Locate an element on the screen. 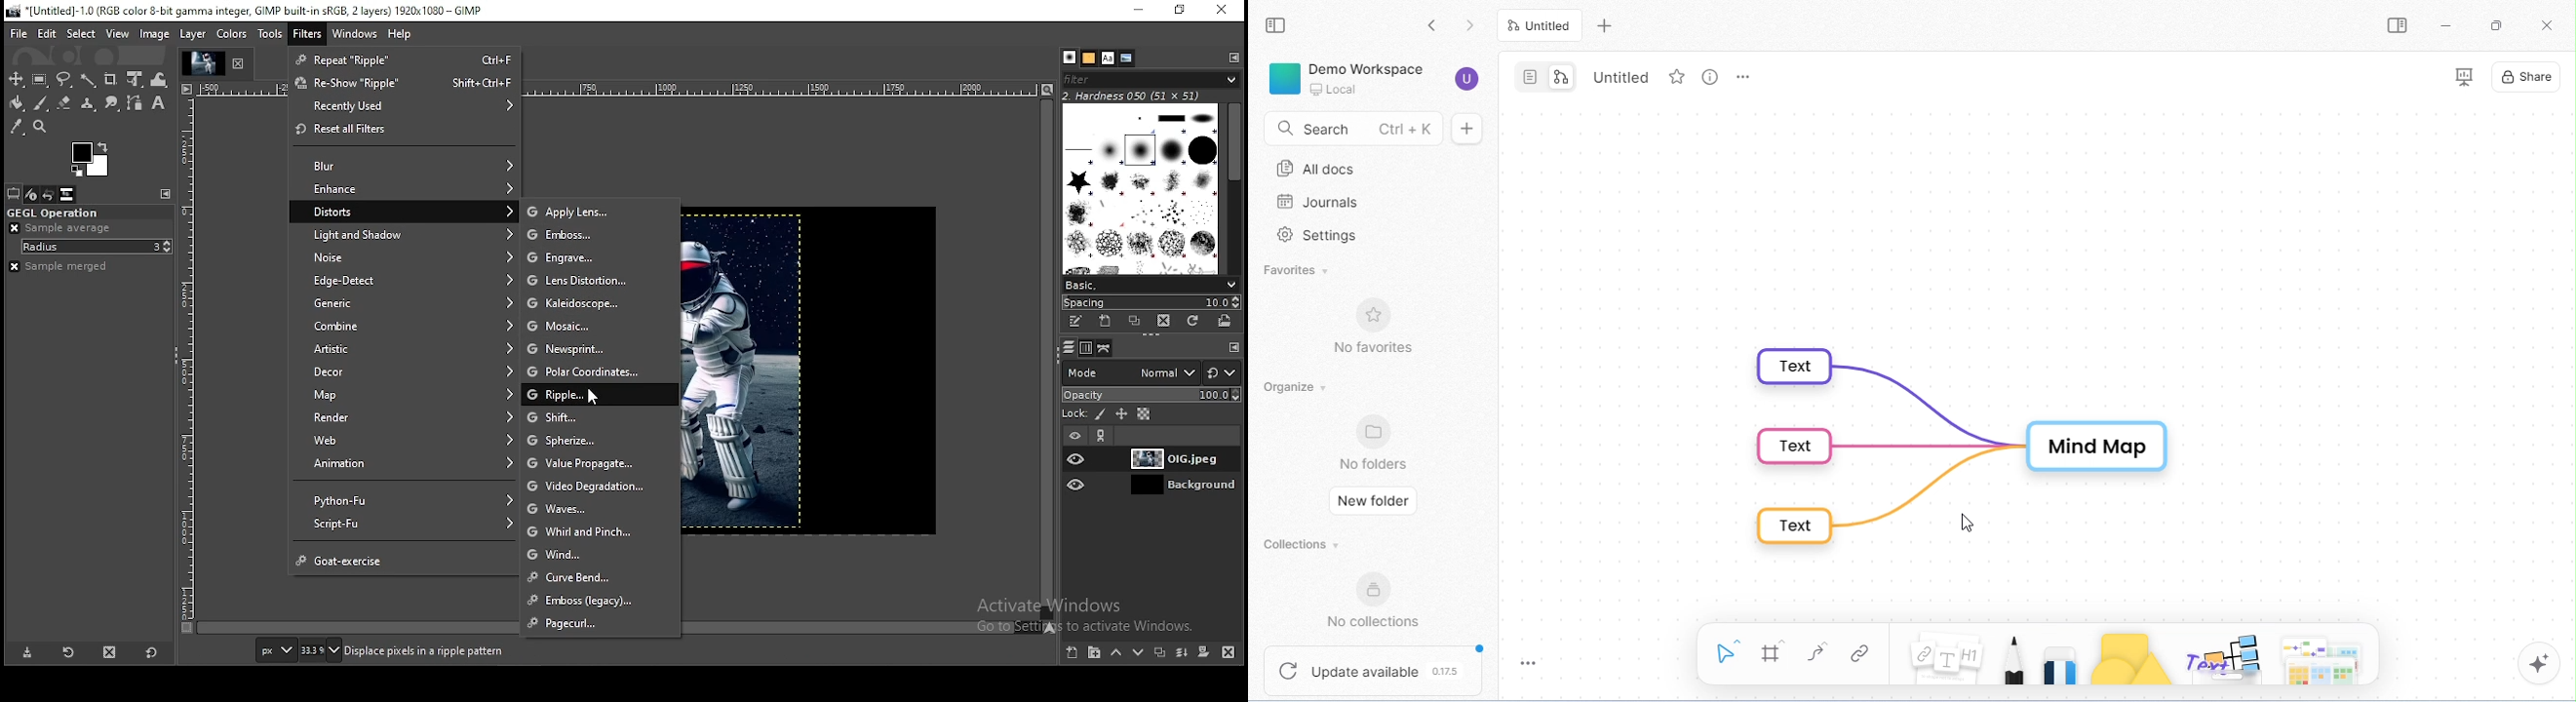 This screenshot has height=728, width=2576. colors is located at coordinates (233, 34).